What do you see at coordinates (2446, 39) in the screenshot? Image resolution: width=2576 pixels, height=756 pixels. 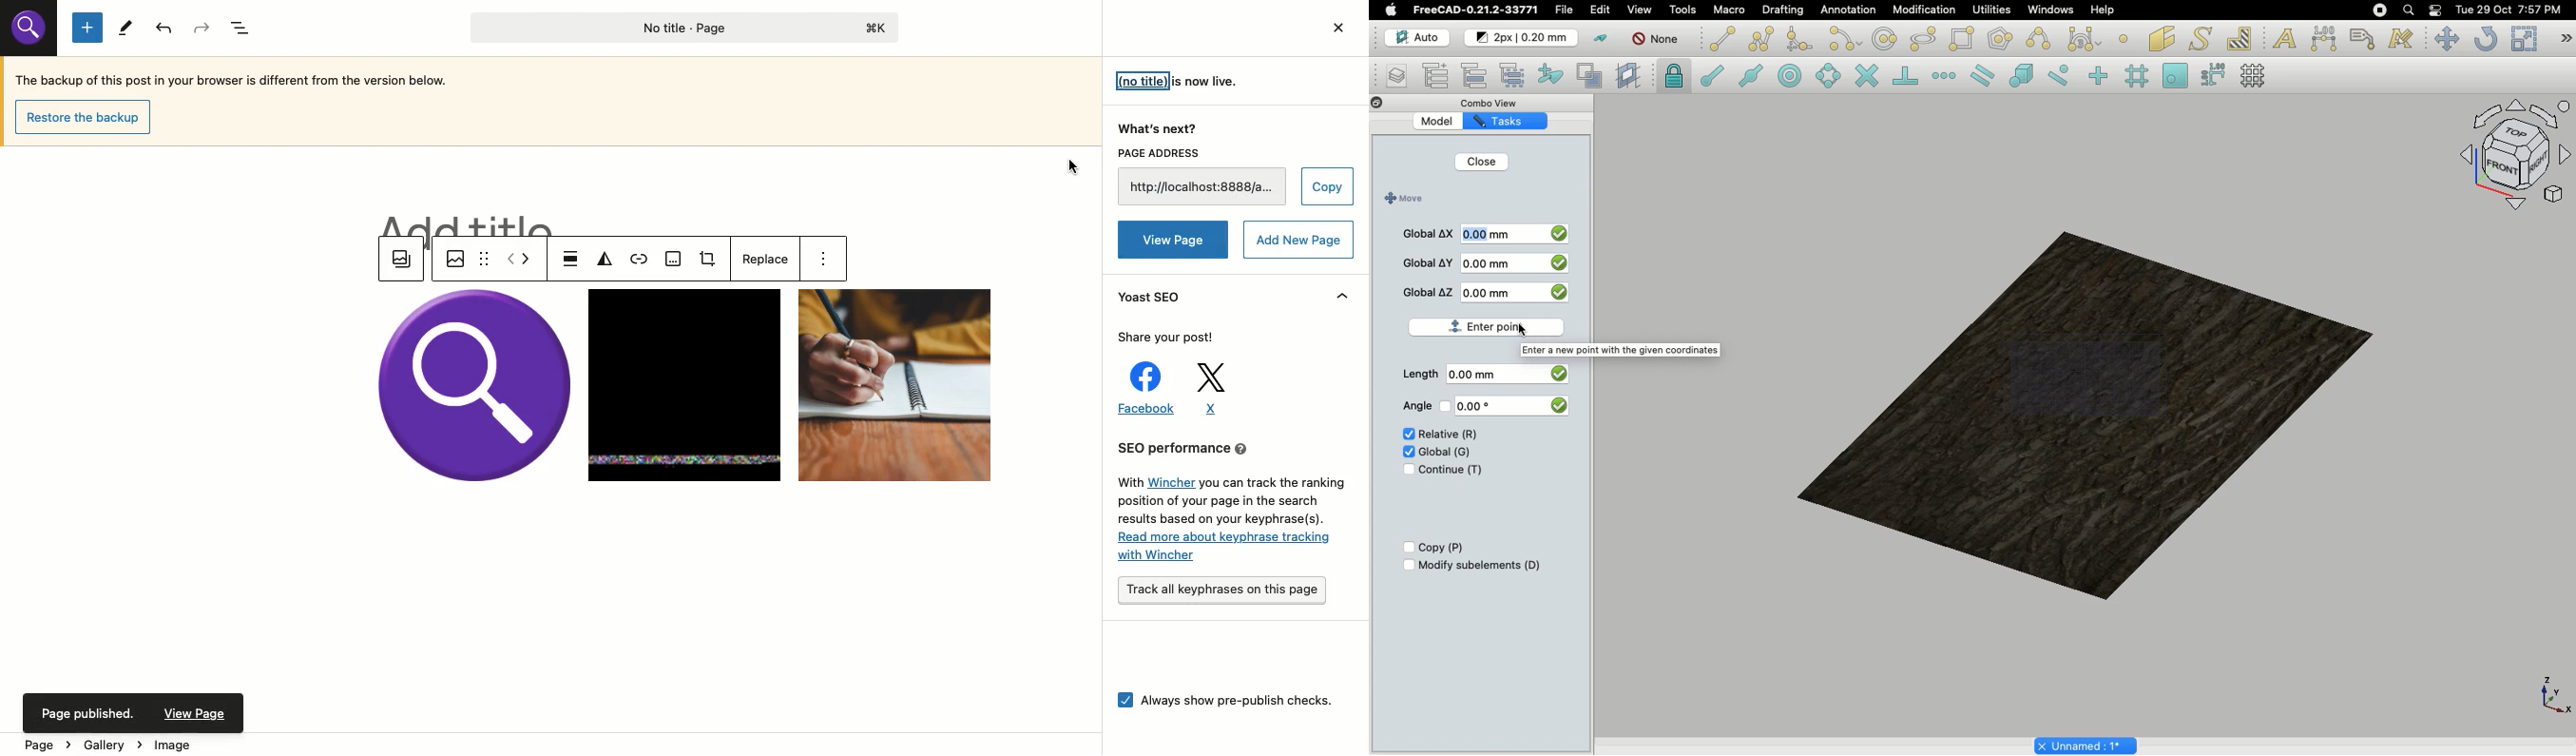 I see `Move` at bounding box center [2446, 39].